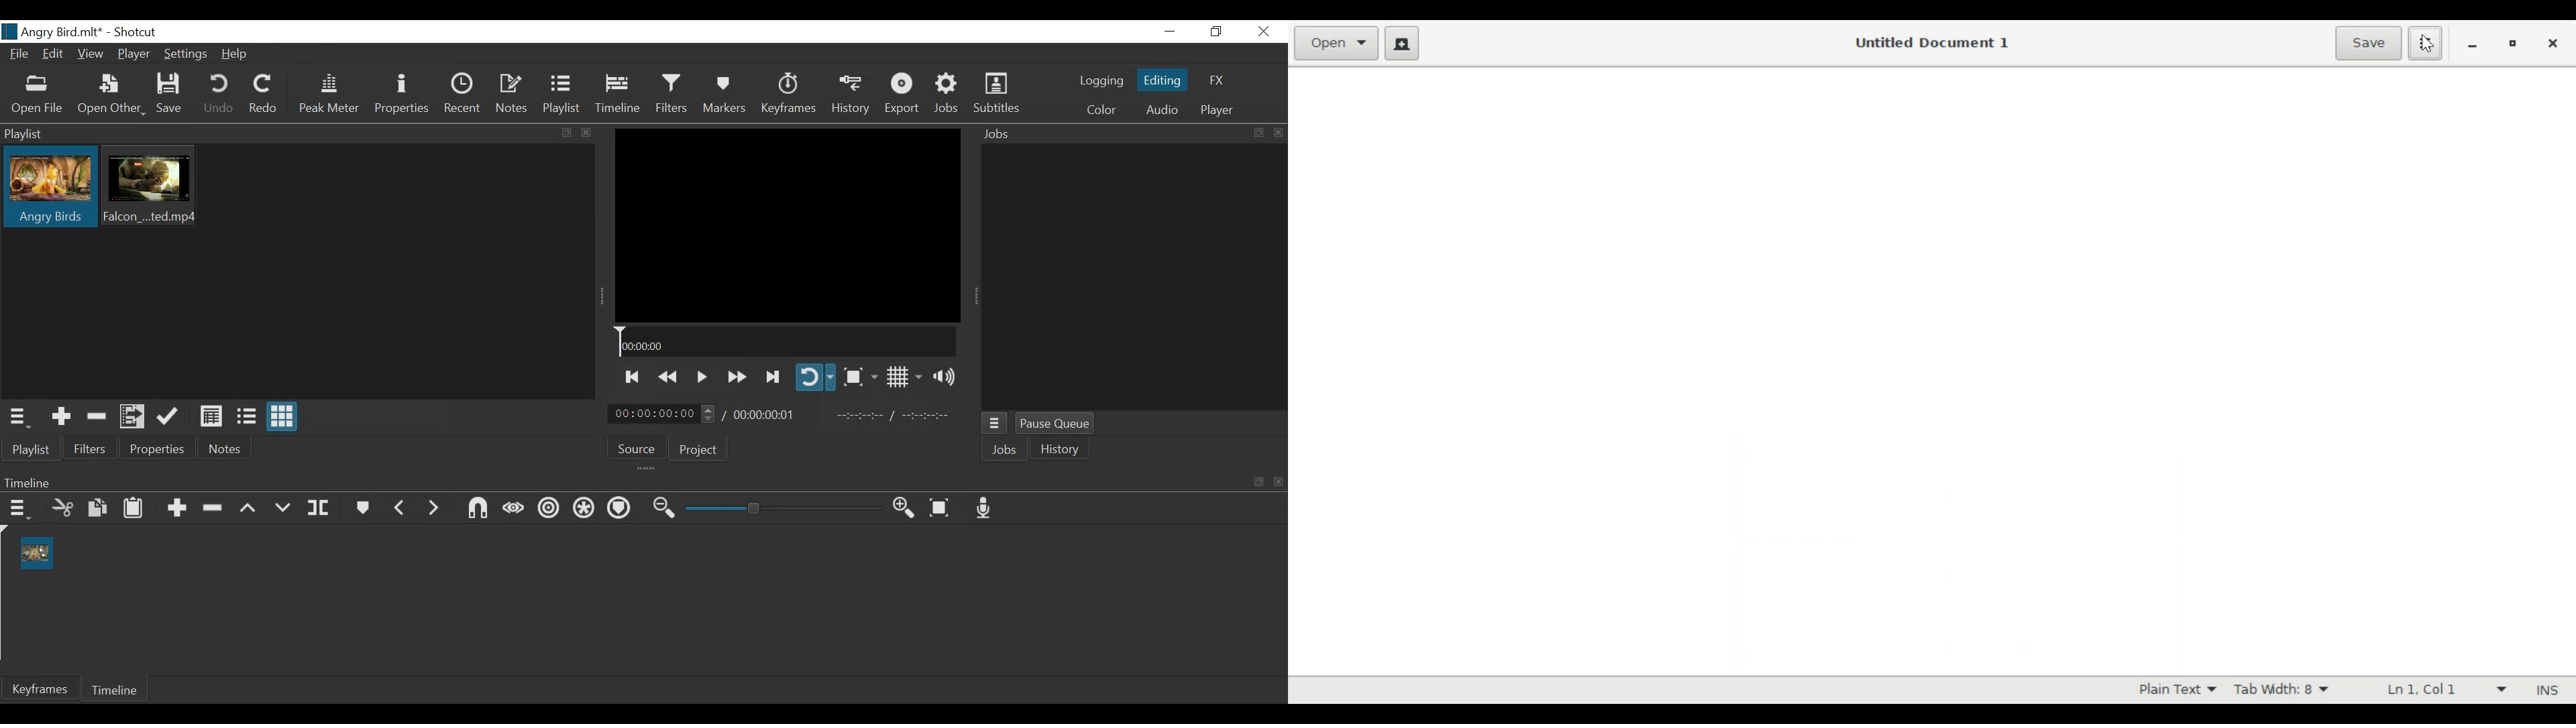  Describe the element at coordinates (645, 481) in the screenshot. I see `` at that location.